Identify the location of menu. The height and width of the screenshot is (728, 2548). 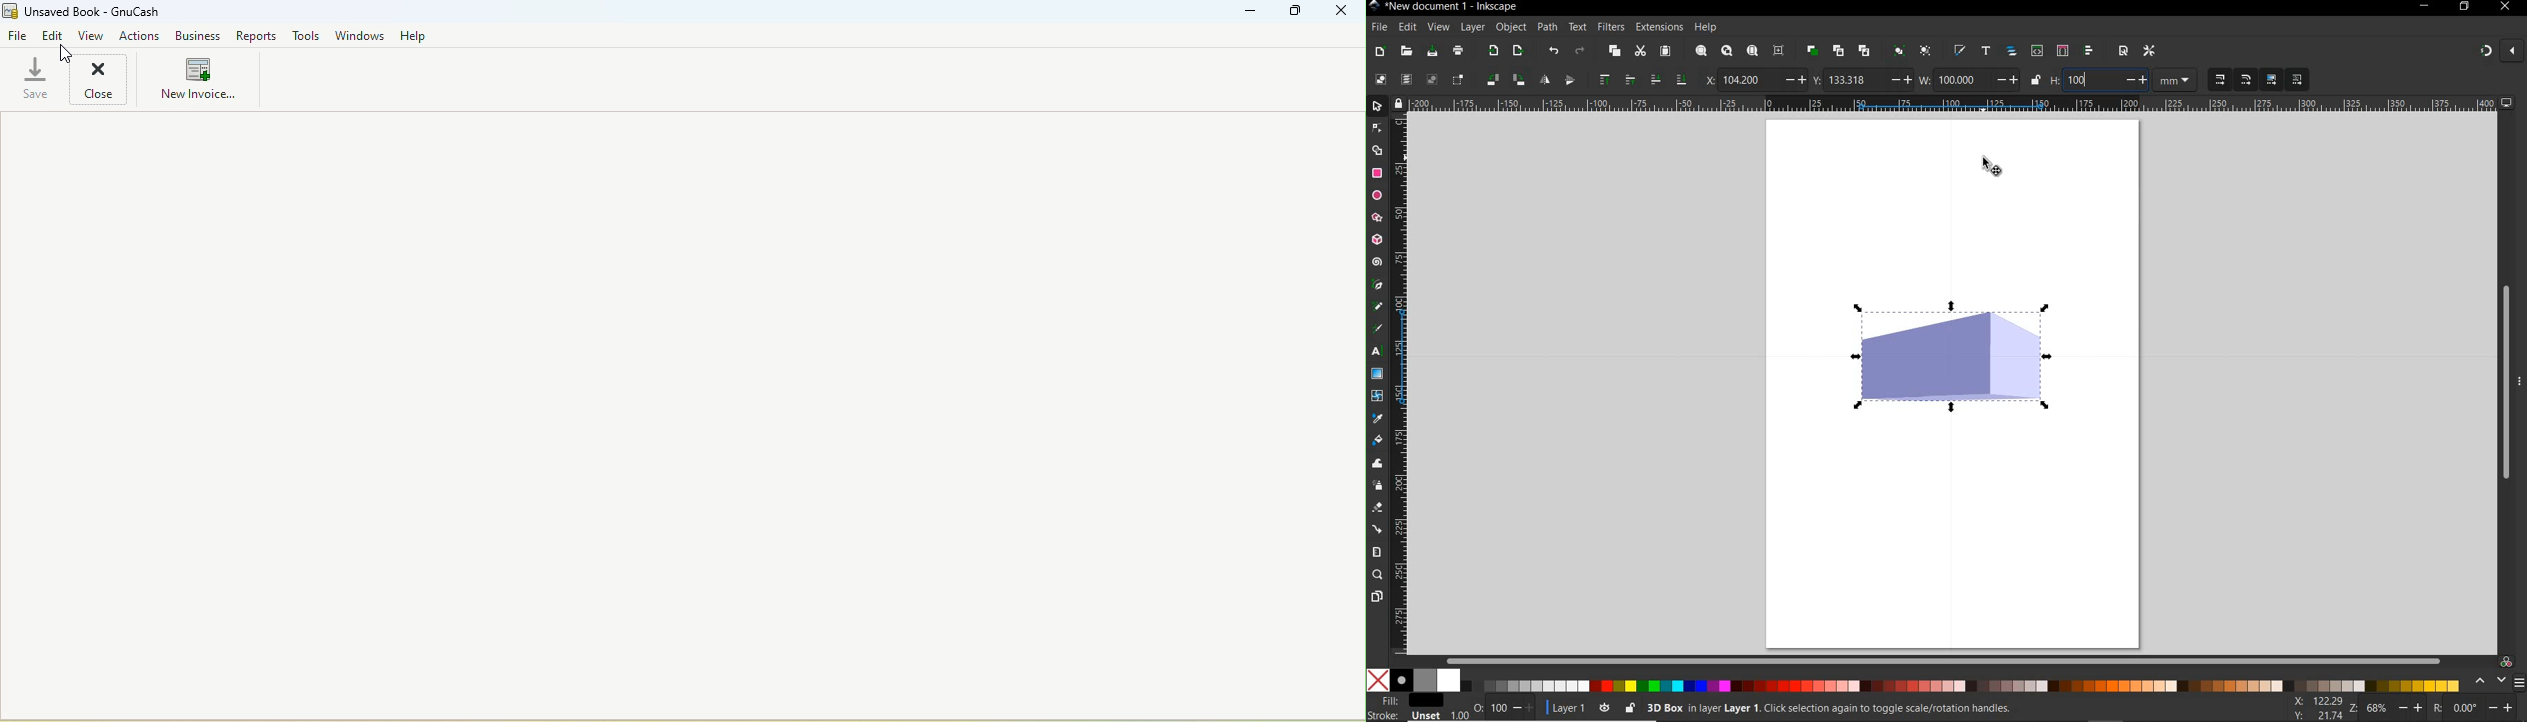
(2520, 683).